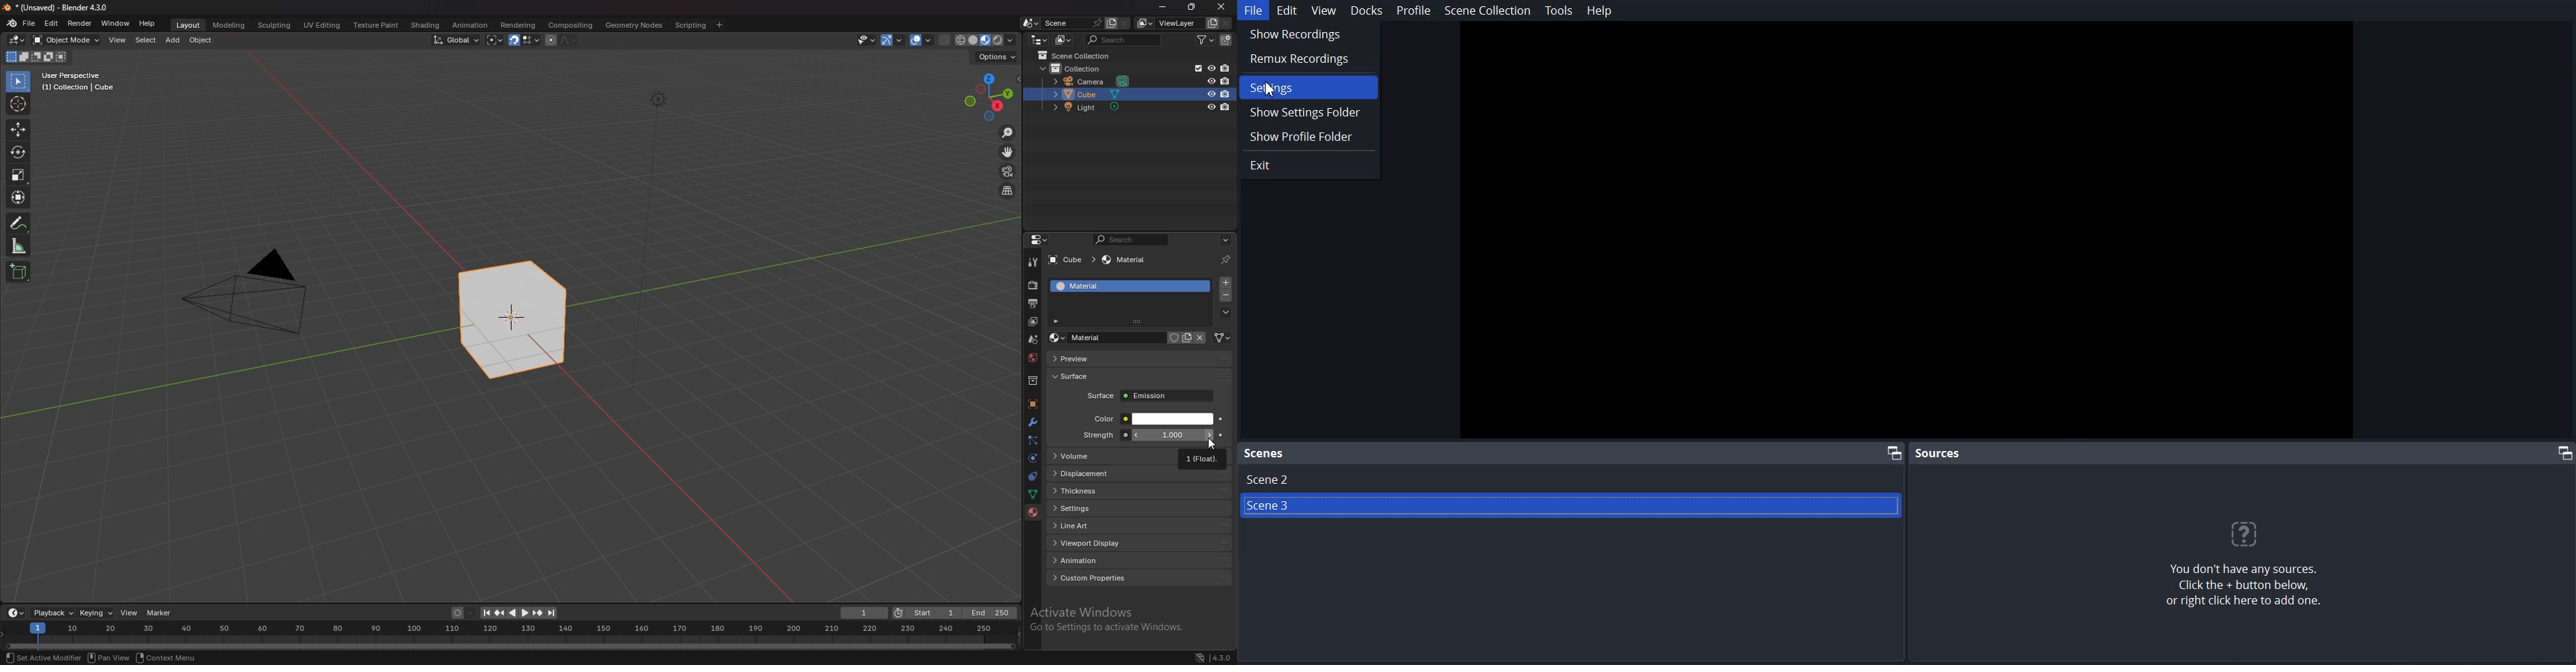 This screenshot has width=2576, height=672. Describe the element at coordinates (1308, 112) in the screenshot. I see `Show Settings Folder` at that location.